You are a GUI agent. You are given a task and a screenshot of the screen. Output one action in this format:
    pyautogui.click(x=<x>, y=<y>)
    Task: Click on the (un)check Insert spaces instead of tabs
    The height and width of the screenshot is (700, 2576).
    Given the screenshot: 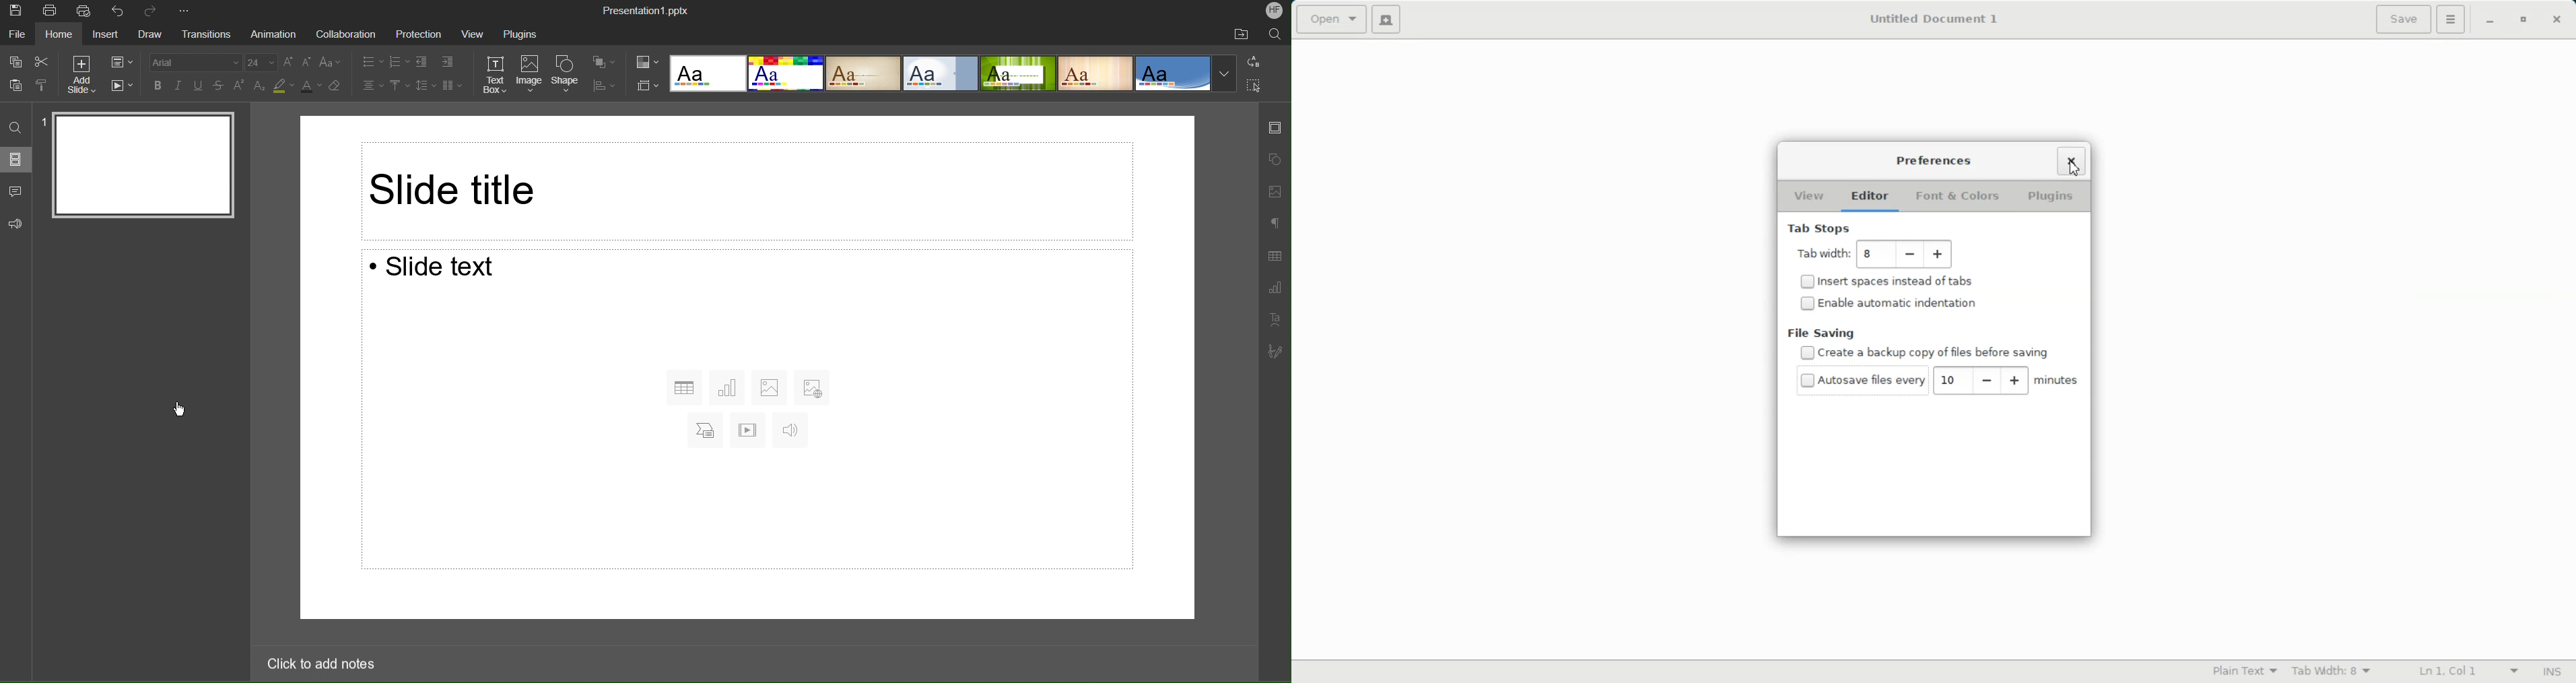 What is the action you would take?
    pyautogui.click(x=1888, y=283)
    